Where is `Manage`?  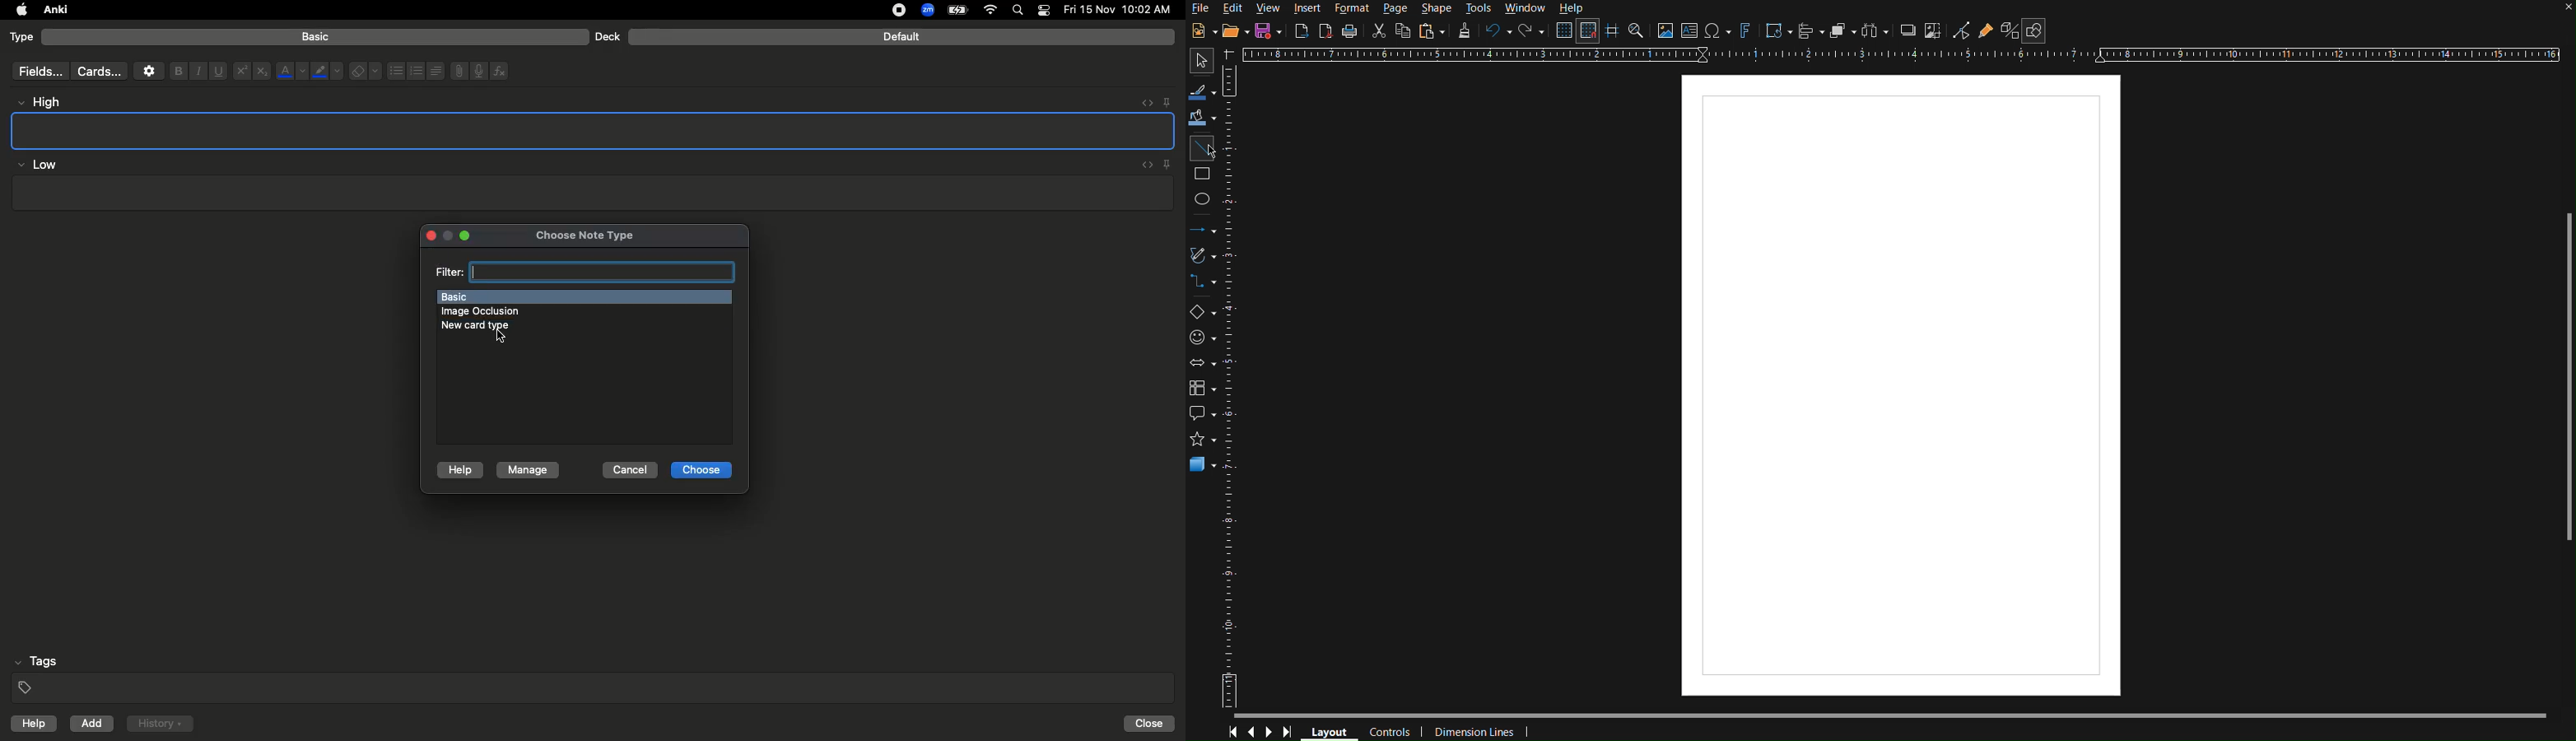
Manage is located at coordinates (528, 471).